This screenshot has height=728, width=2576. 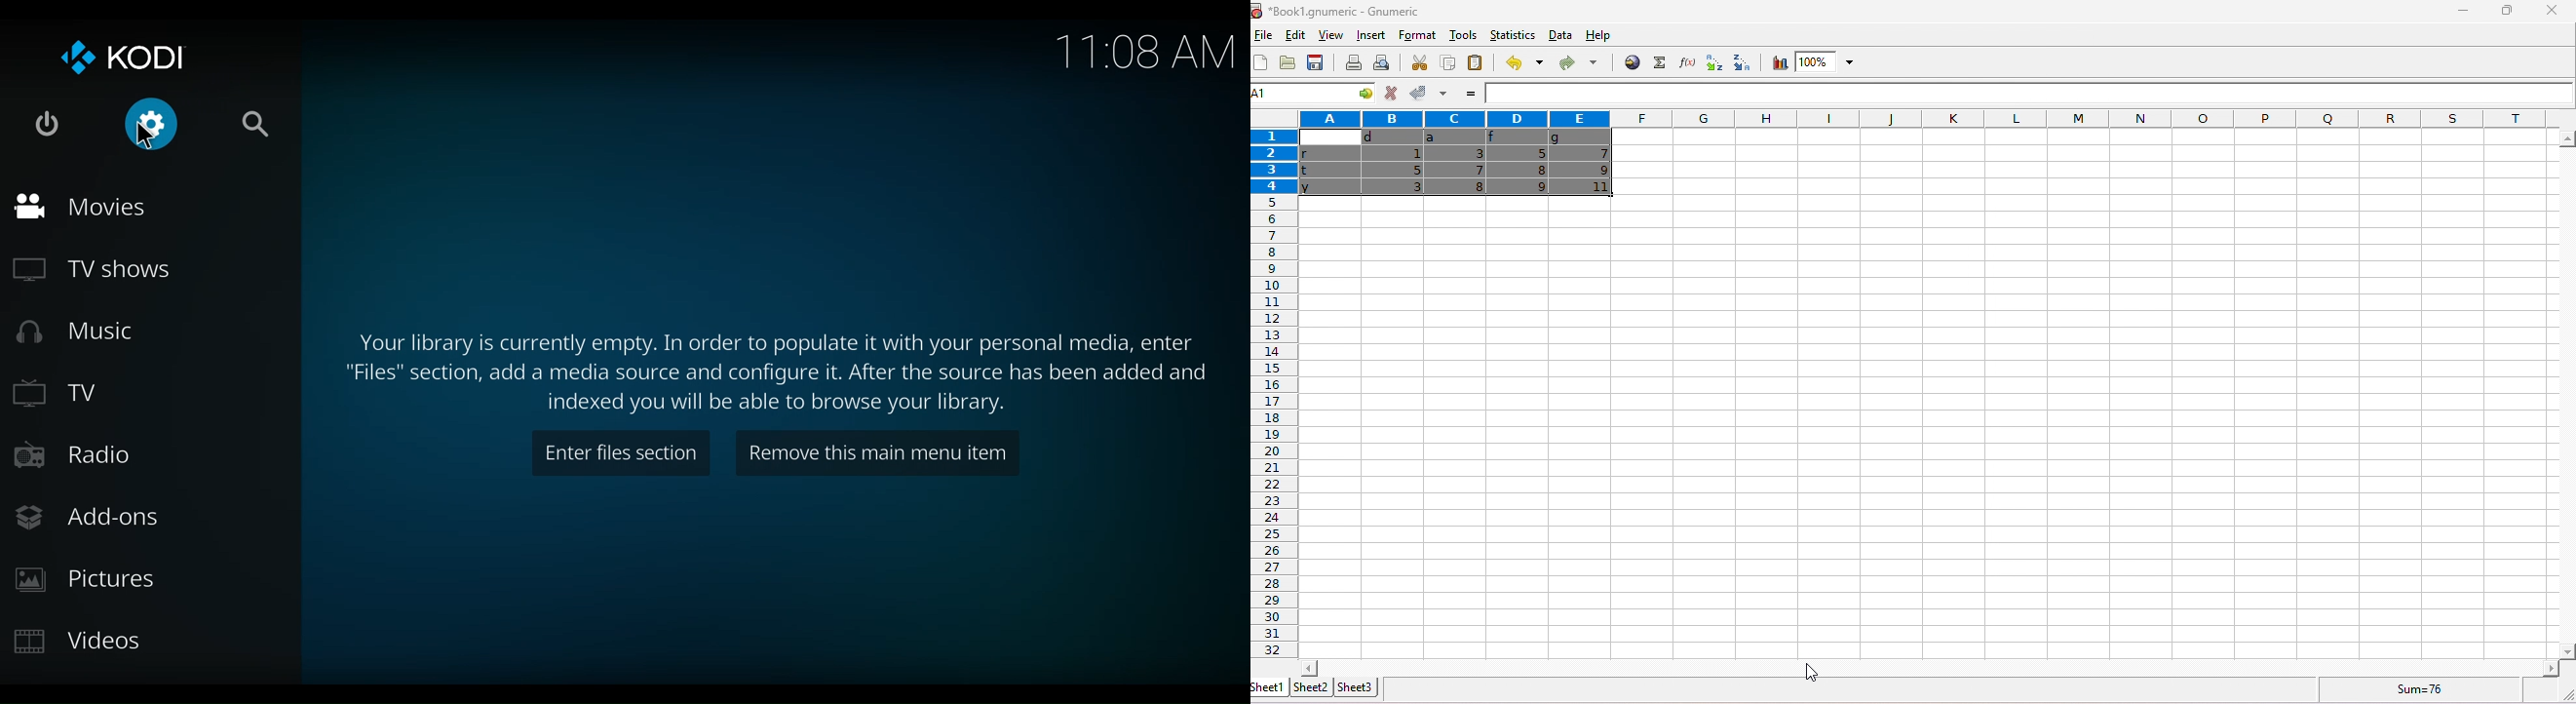 What do you see at coordinates (46, 125) in the screenshot?
I see `Power options` at bounding box center [46, 125].